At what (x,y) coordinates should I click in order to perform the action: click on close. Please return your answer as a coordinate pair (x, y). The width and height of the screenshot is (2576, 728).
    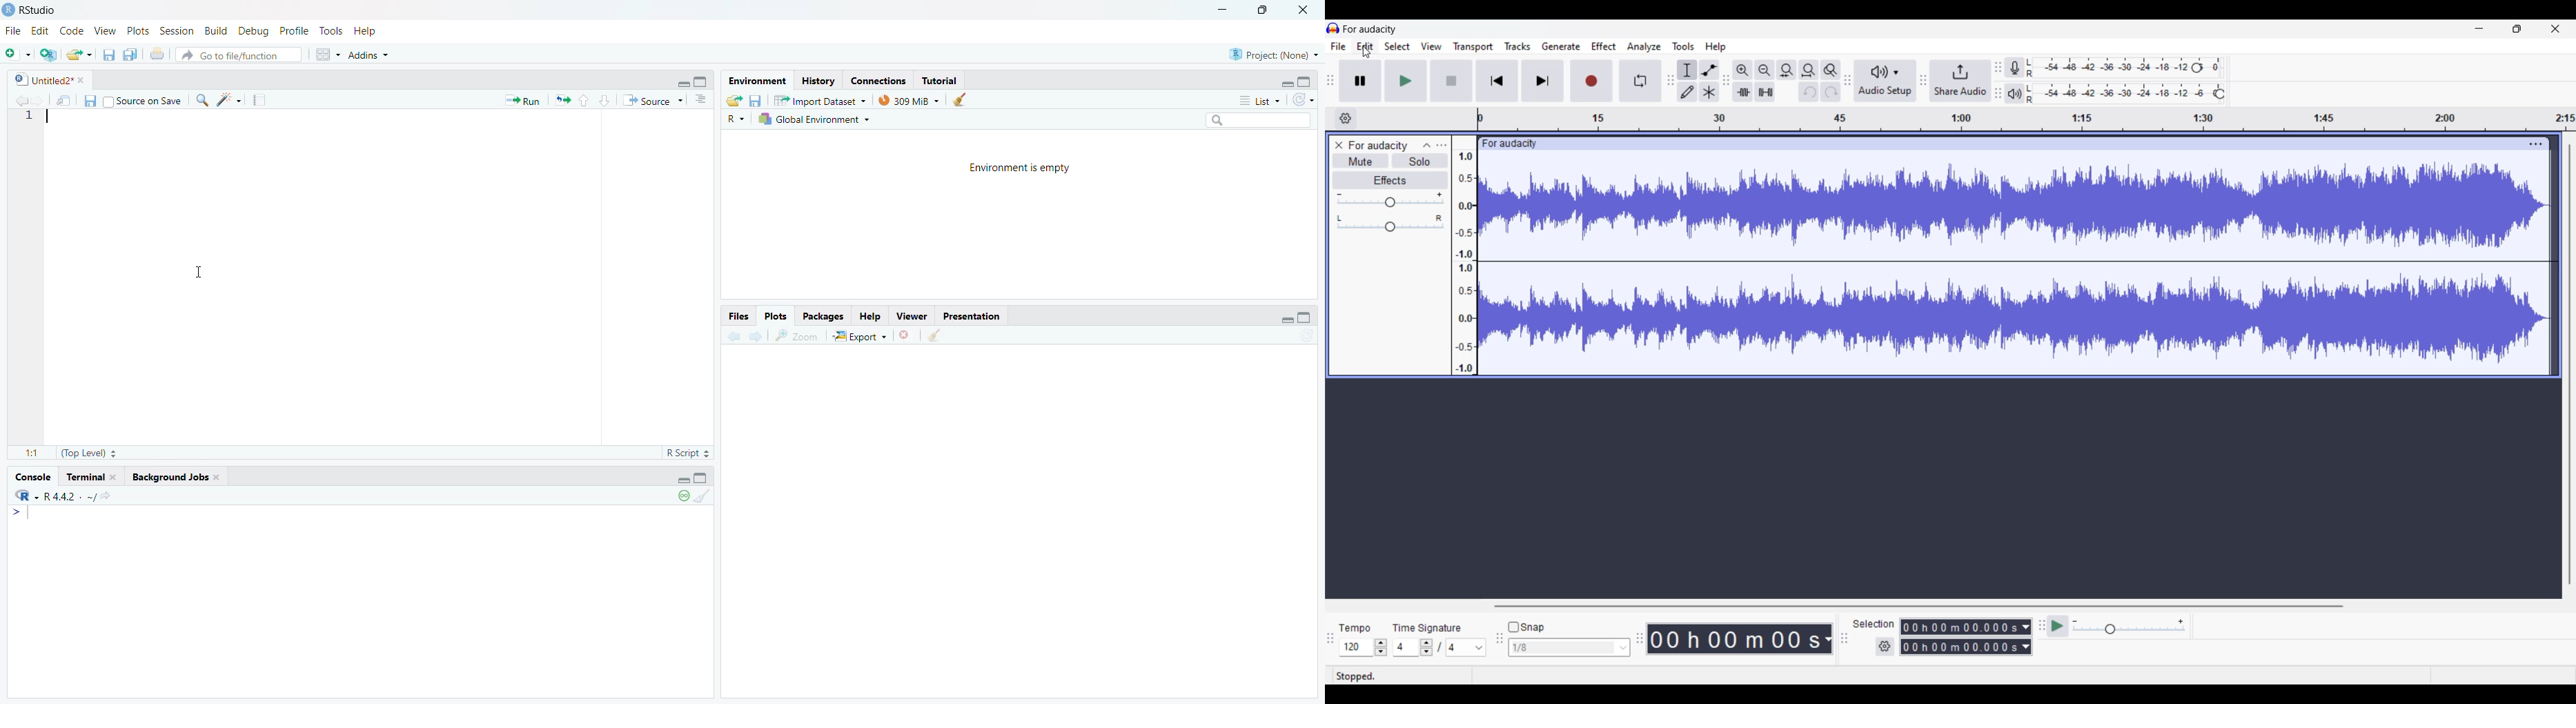
    Looking at the image, I should click on (1308, 10).